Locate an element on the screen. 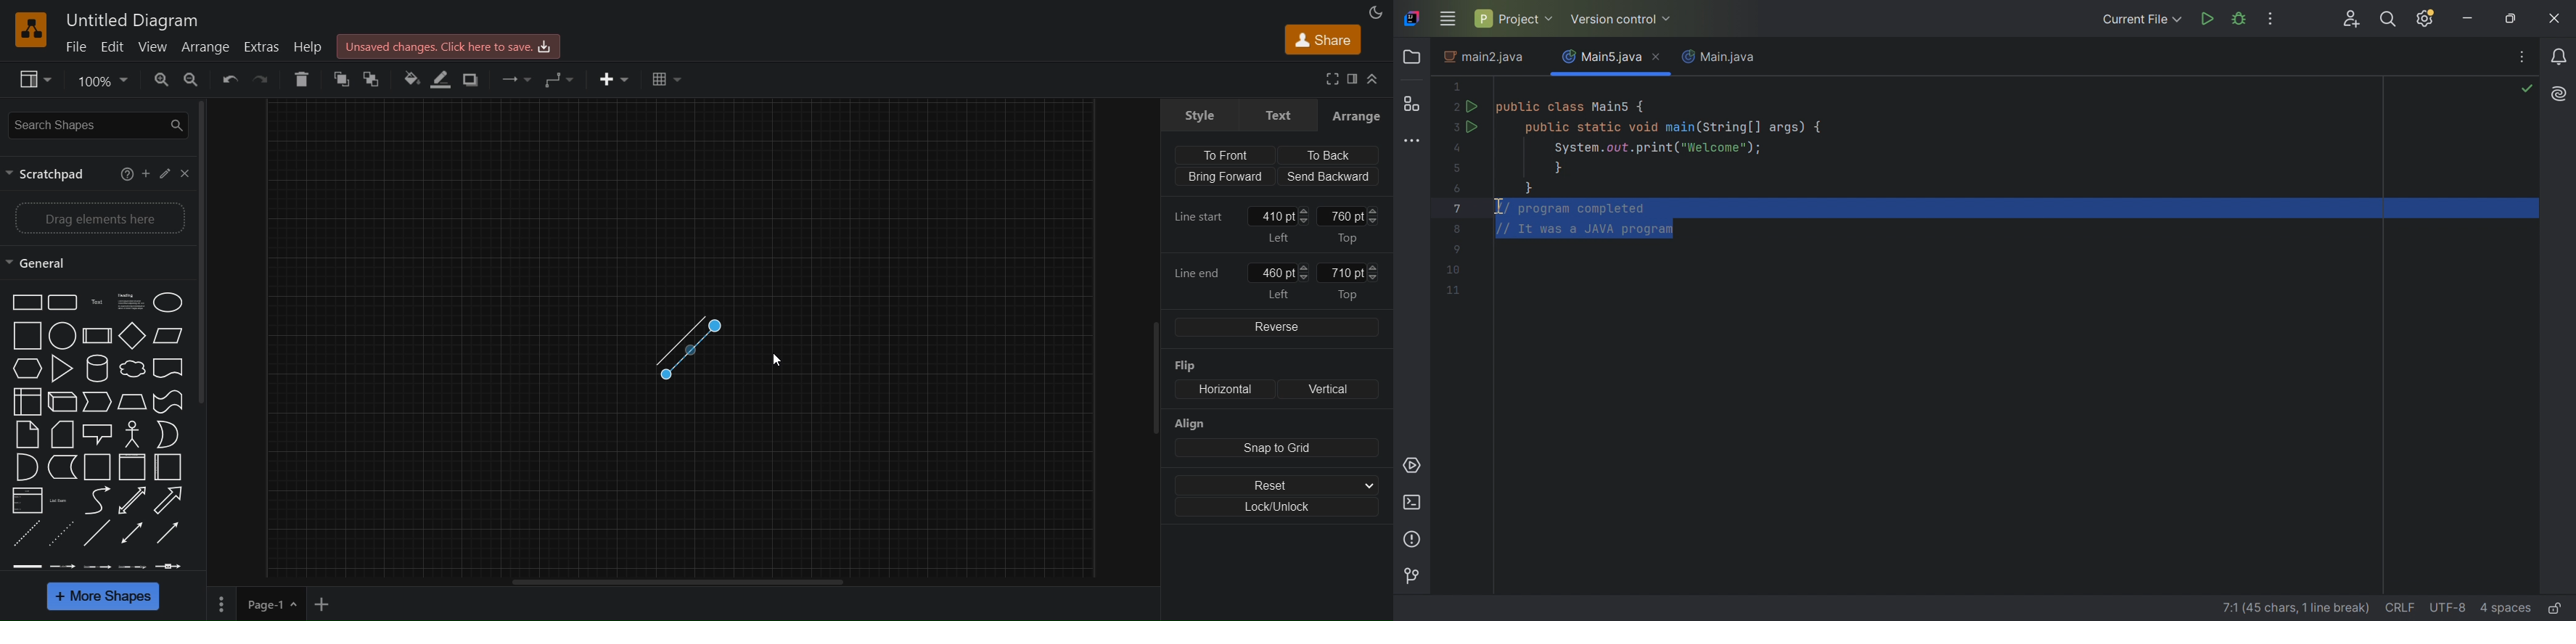  IntelliJ icon is located at coordinates (1412, 18).